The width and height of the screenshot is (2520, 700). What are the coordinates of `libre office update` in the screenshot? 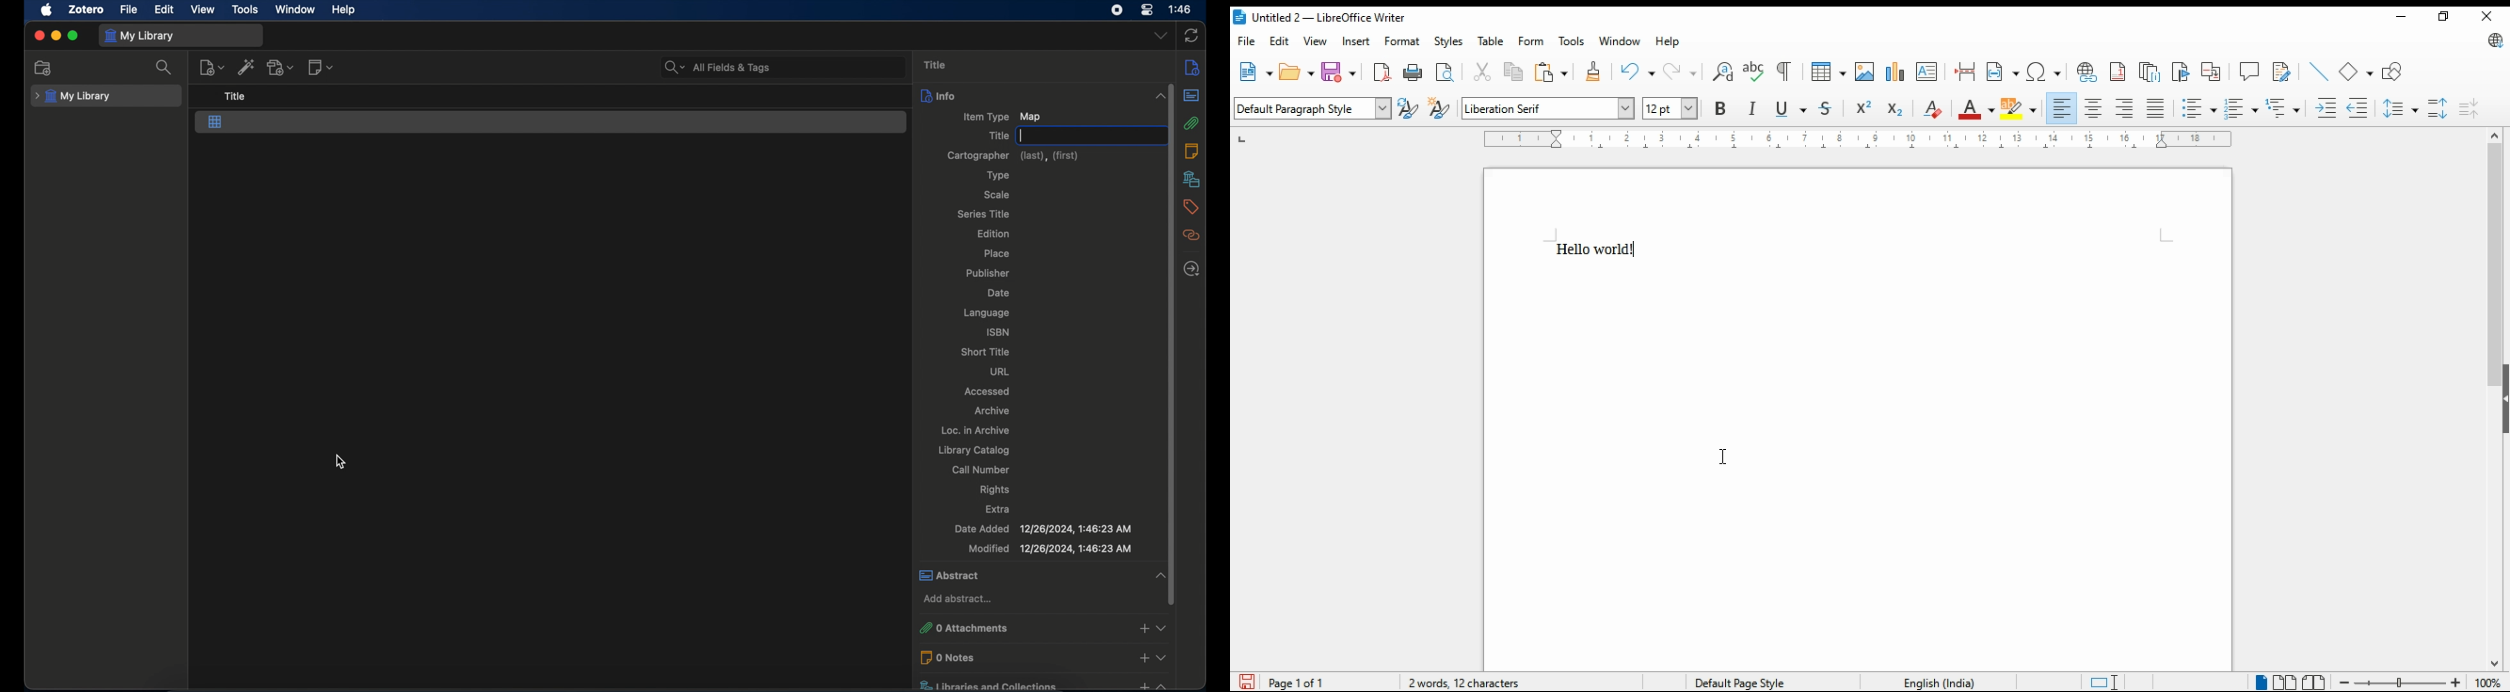 It's located at (2491, 42).